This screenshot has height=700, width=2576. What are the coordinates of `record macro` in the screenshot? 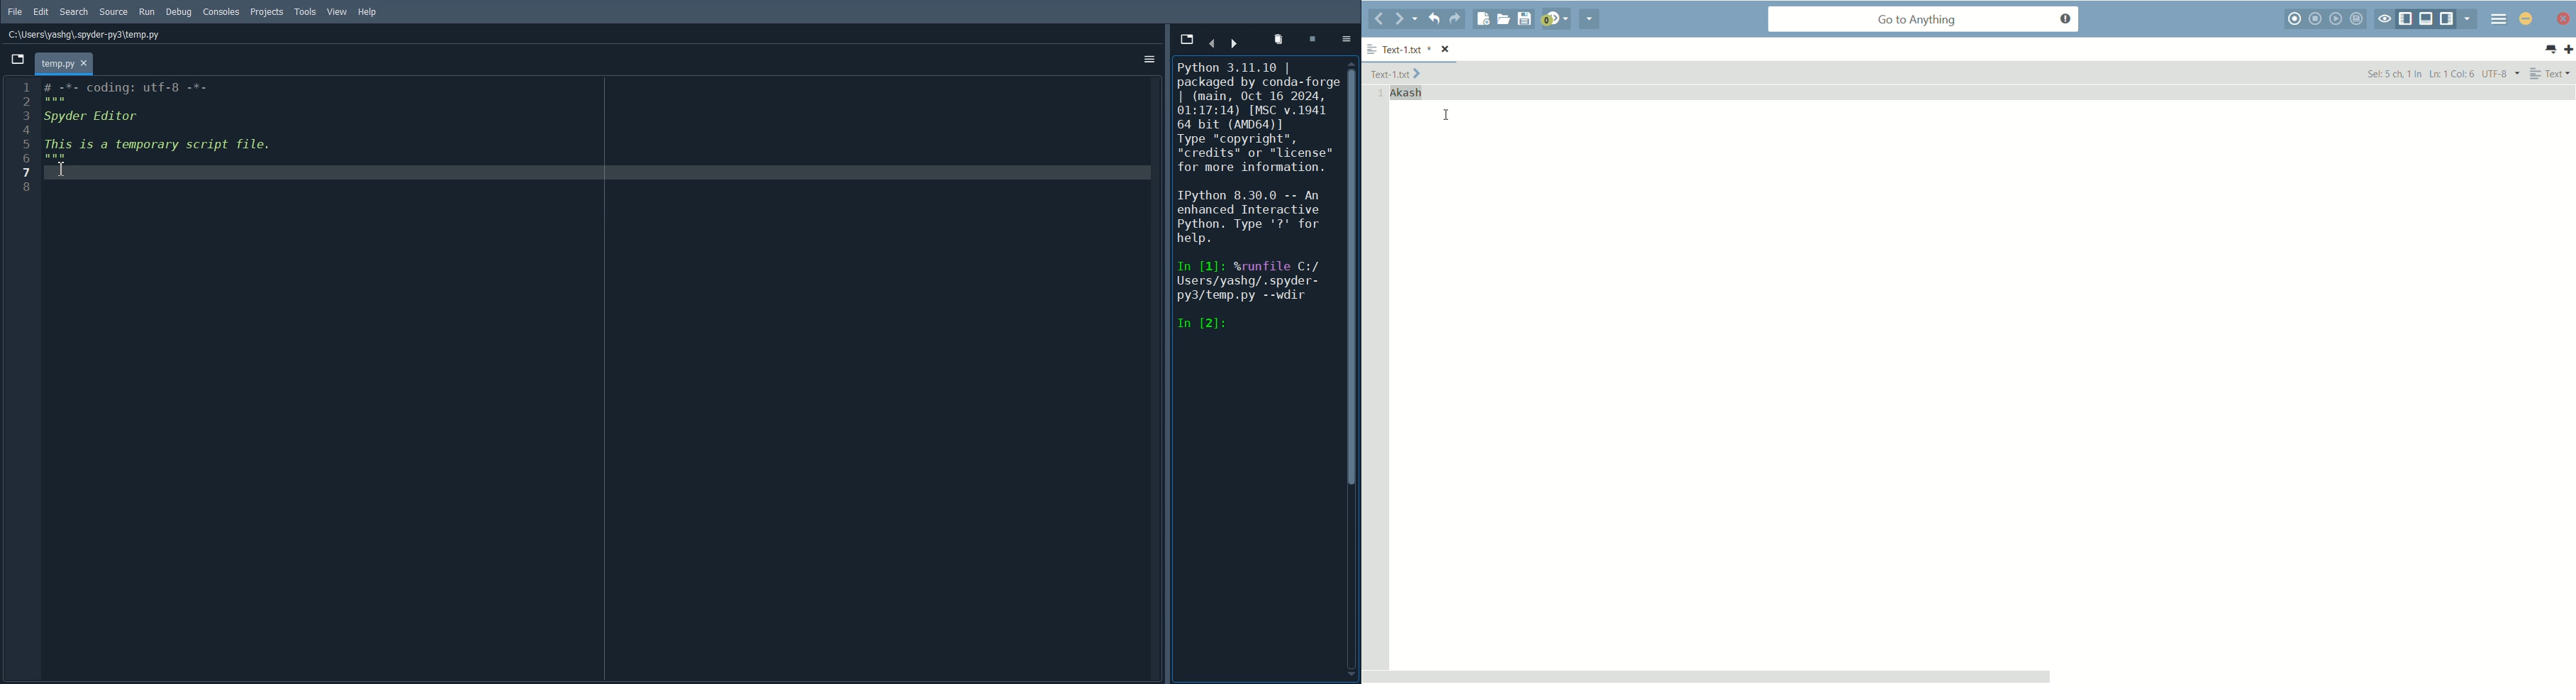 It's located at (2296, 19).